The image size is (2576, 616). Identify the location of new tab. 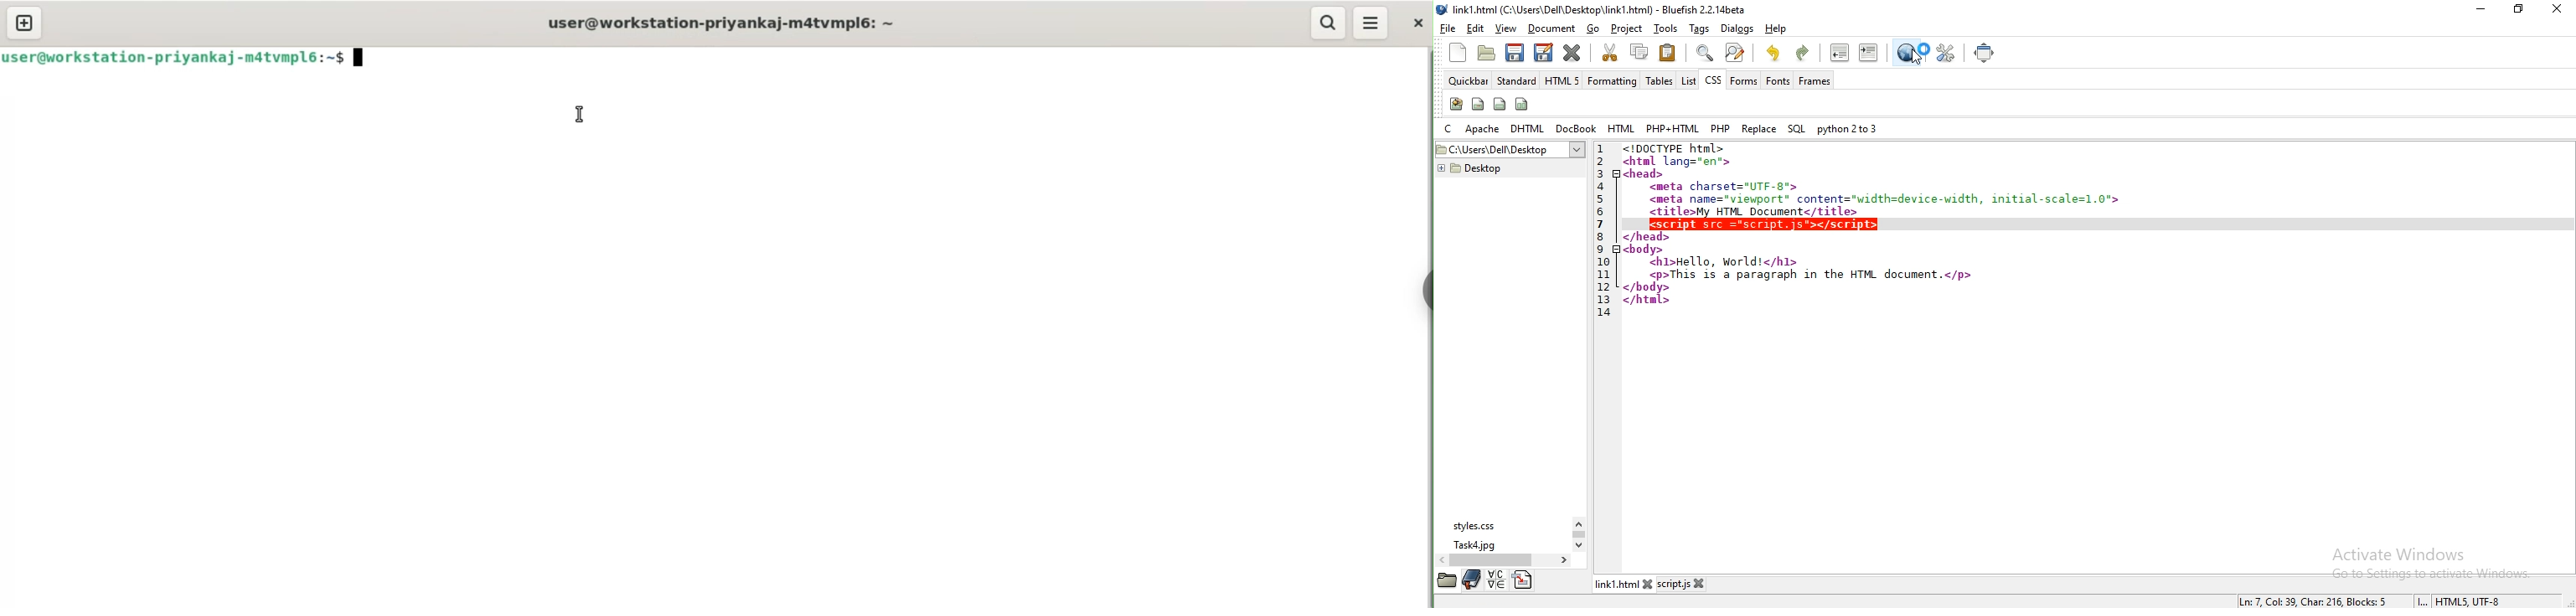
(25, 23).